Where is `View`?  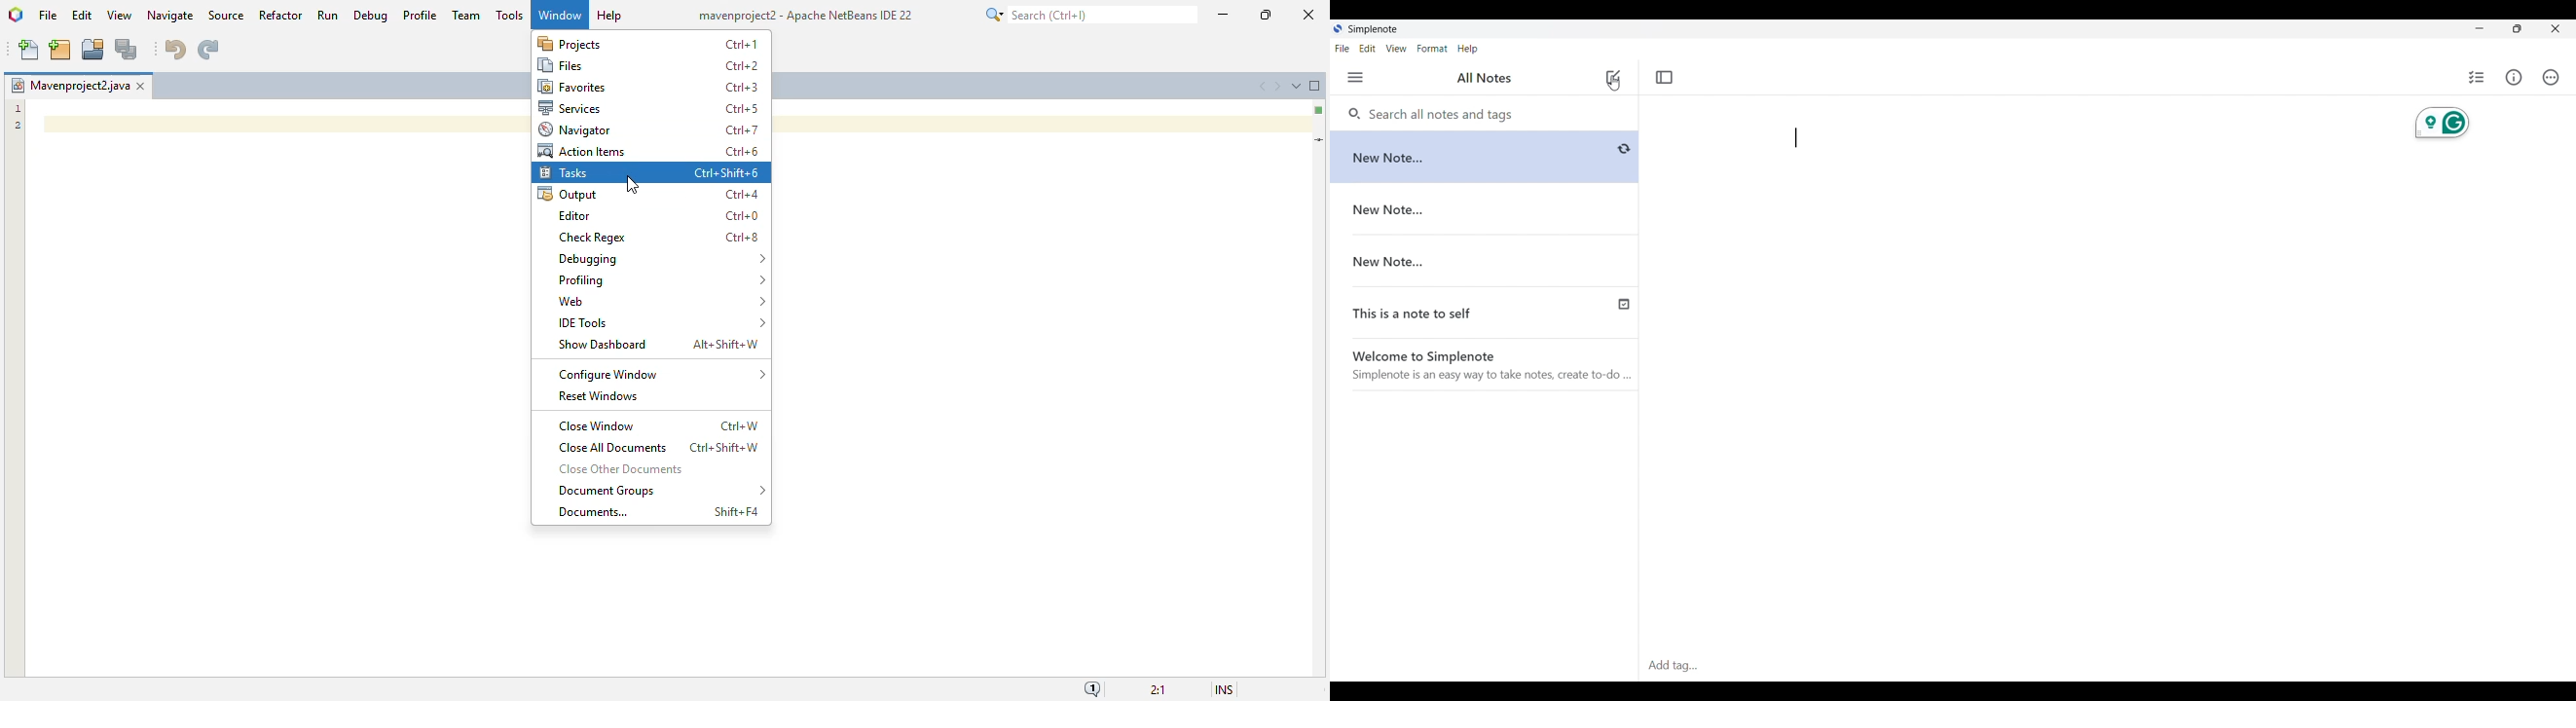 View is located at coordinates (1397, 48).